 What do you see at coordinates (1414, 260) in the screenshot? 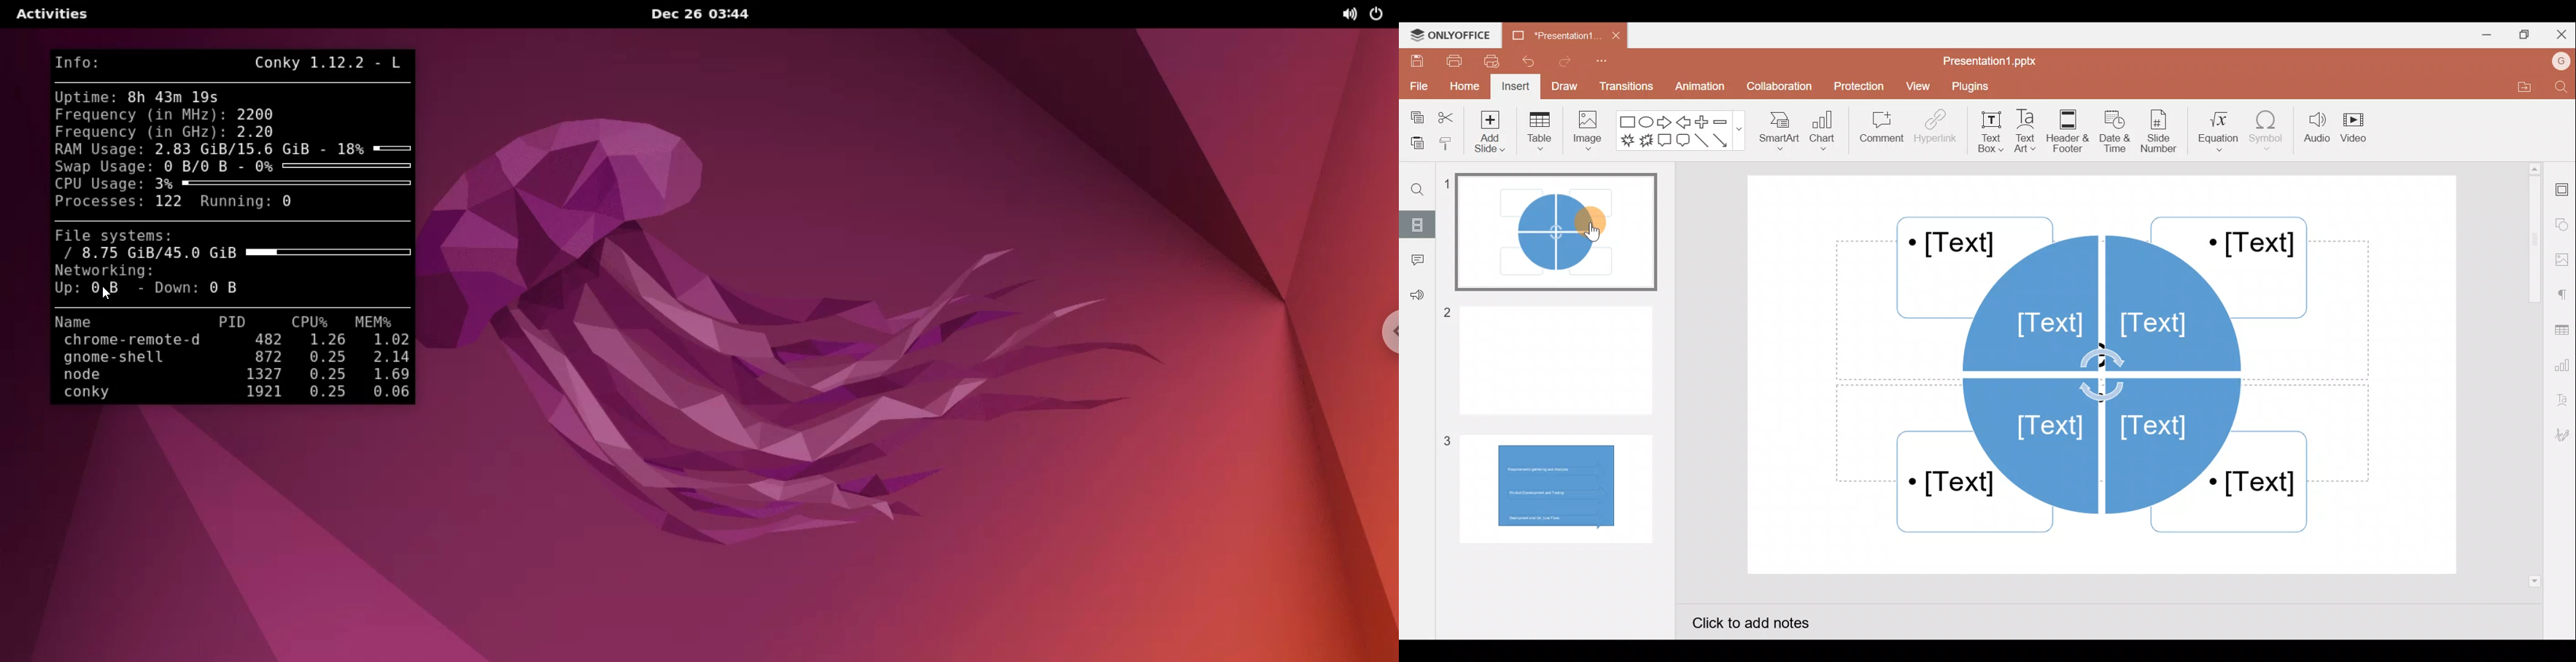
I see `Comment` at bounding box center [1414, 260].